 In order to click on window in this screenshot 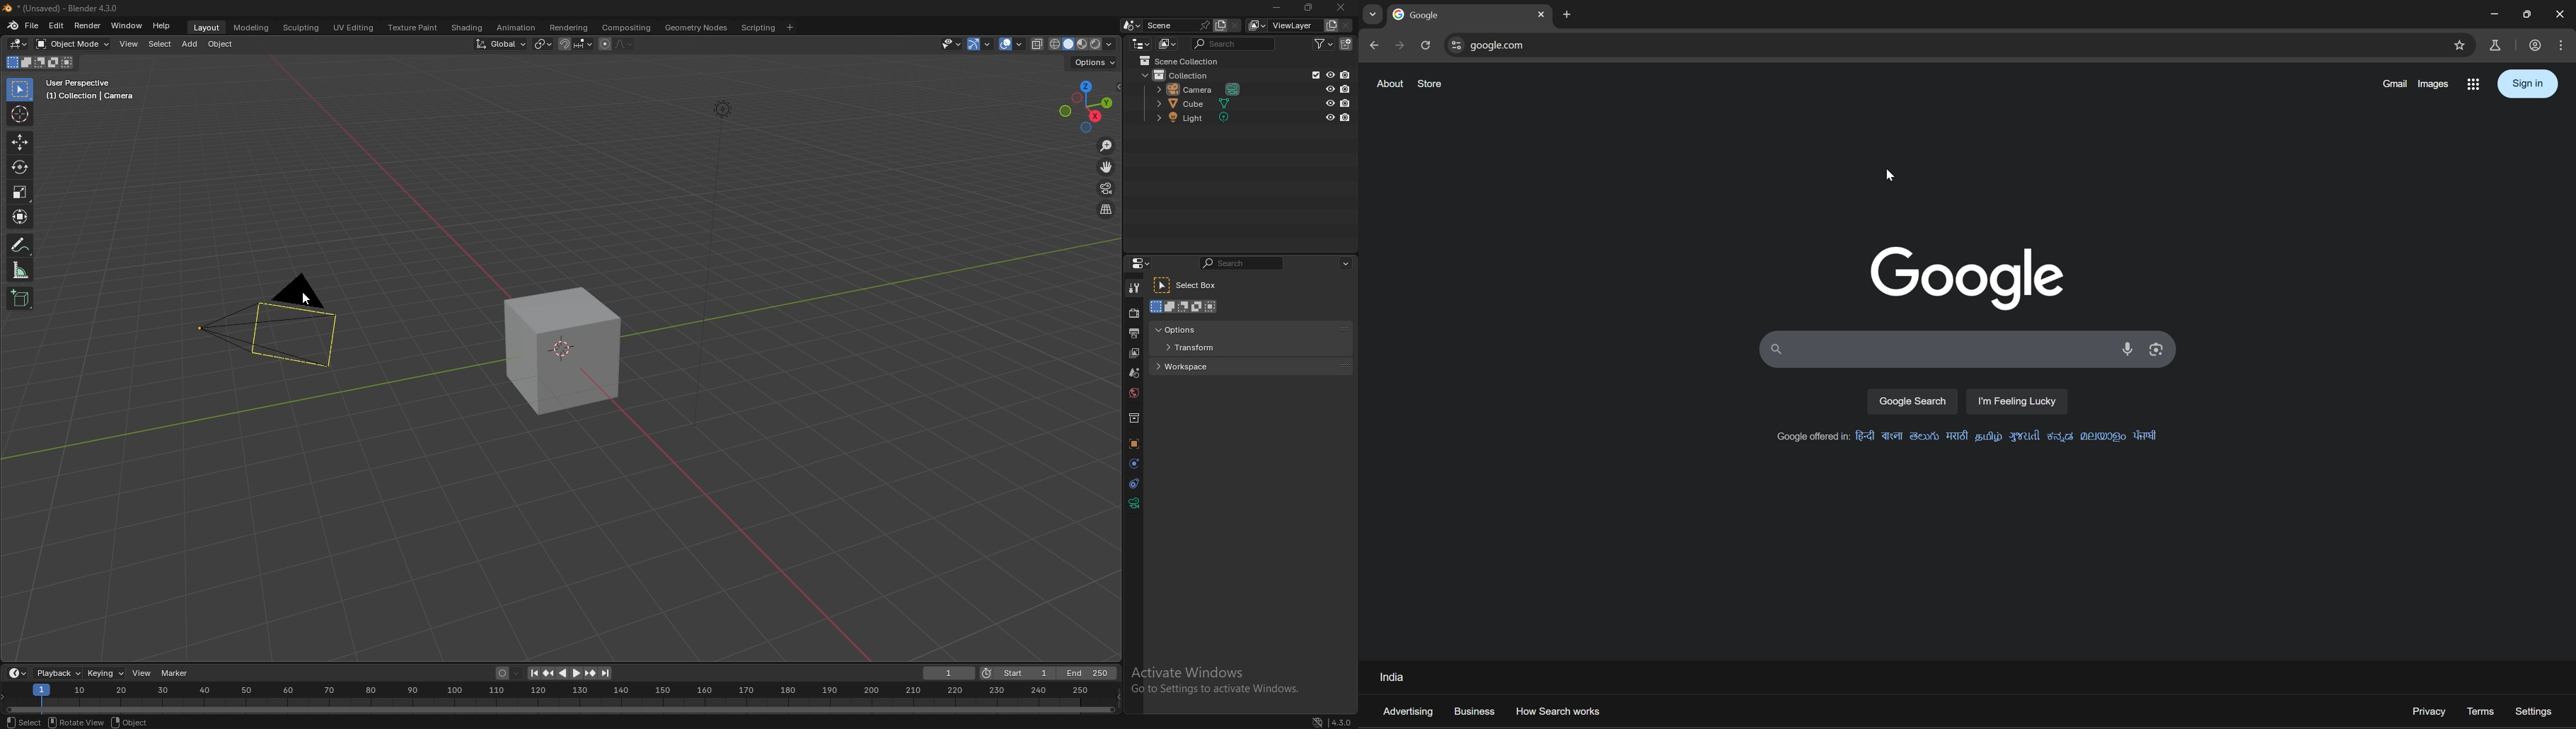, I will do `click(128, 26)`.